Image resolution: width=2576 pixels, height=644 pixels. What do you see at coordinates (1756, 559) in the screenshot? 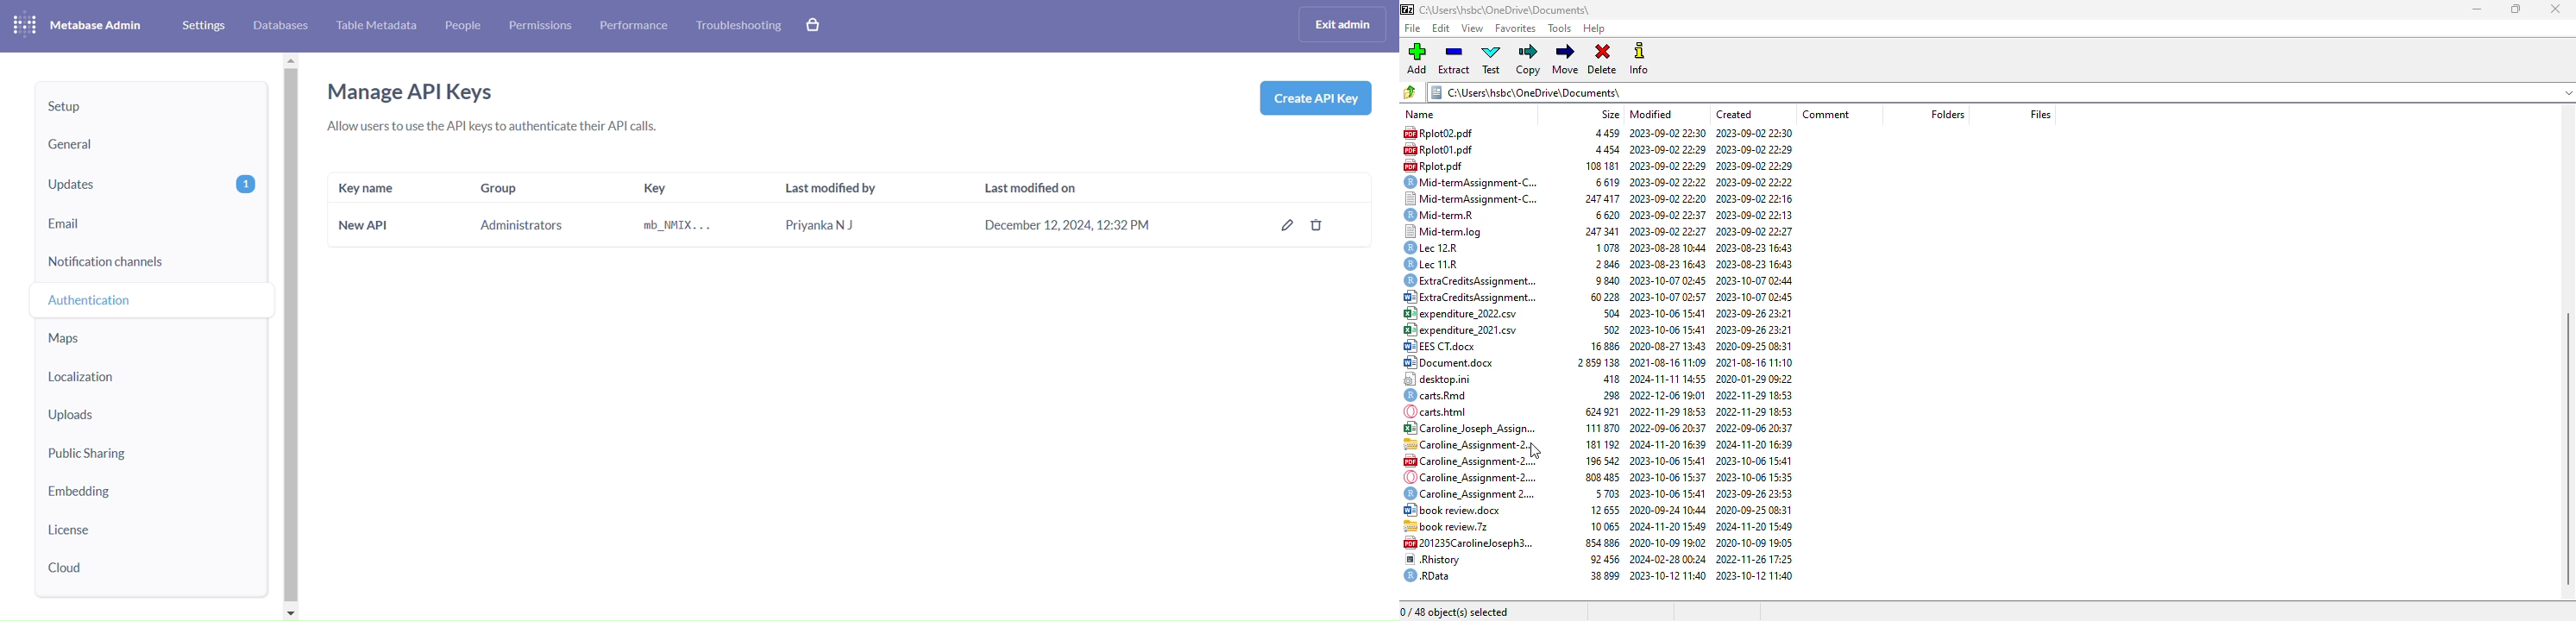
I see ` 2022-11-2617:25` at bounding box center [1756, 559].